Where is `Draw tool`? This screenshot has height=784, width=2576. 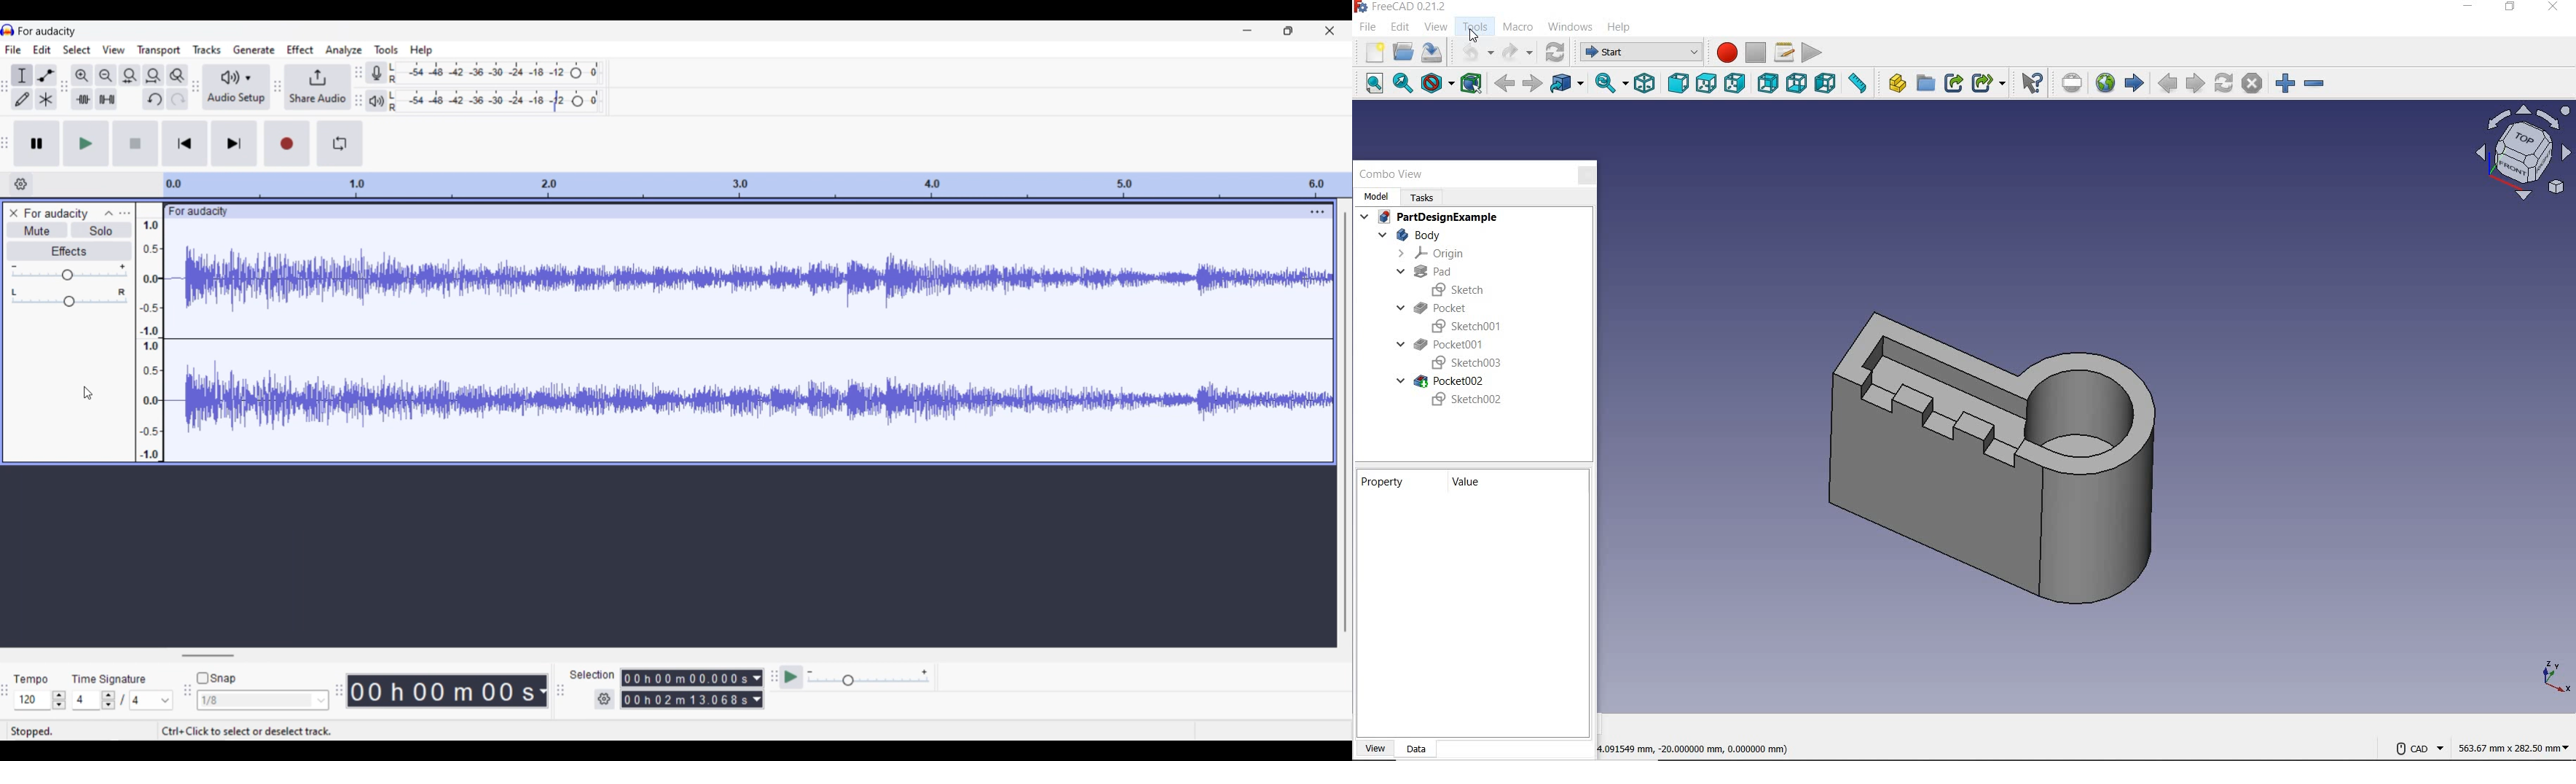 Draw tool is located at coordinates (22, 99).